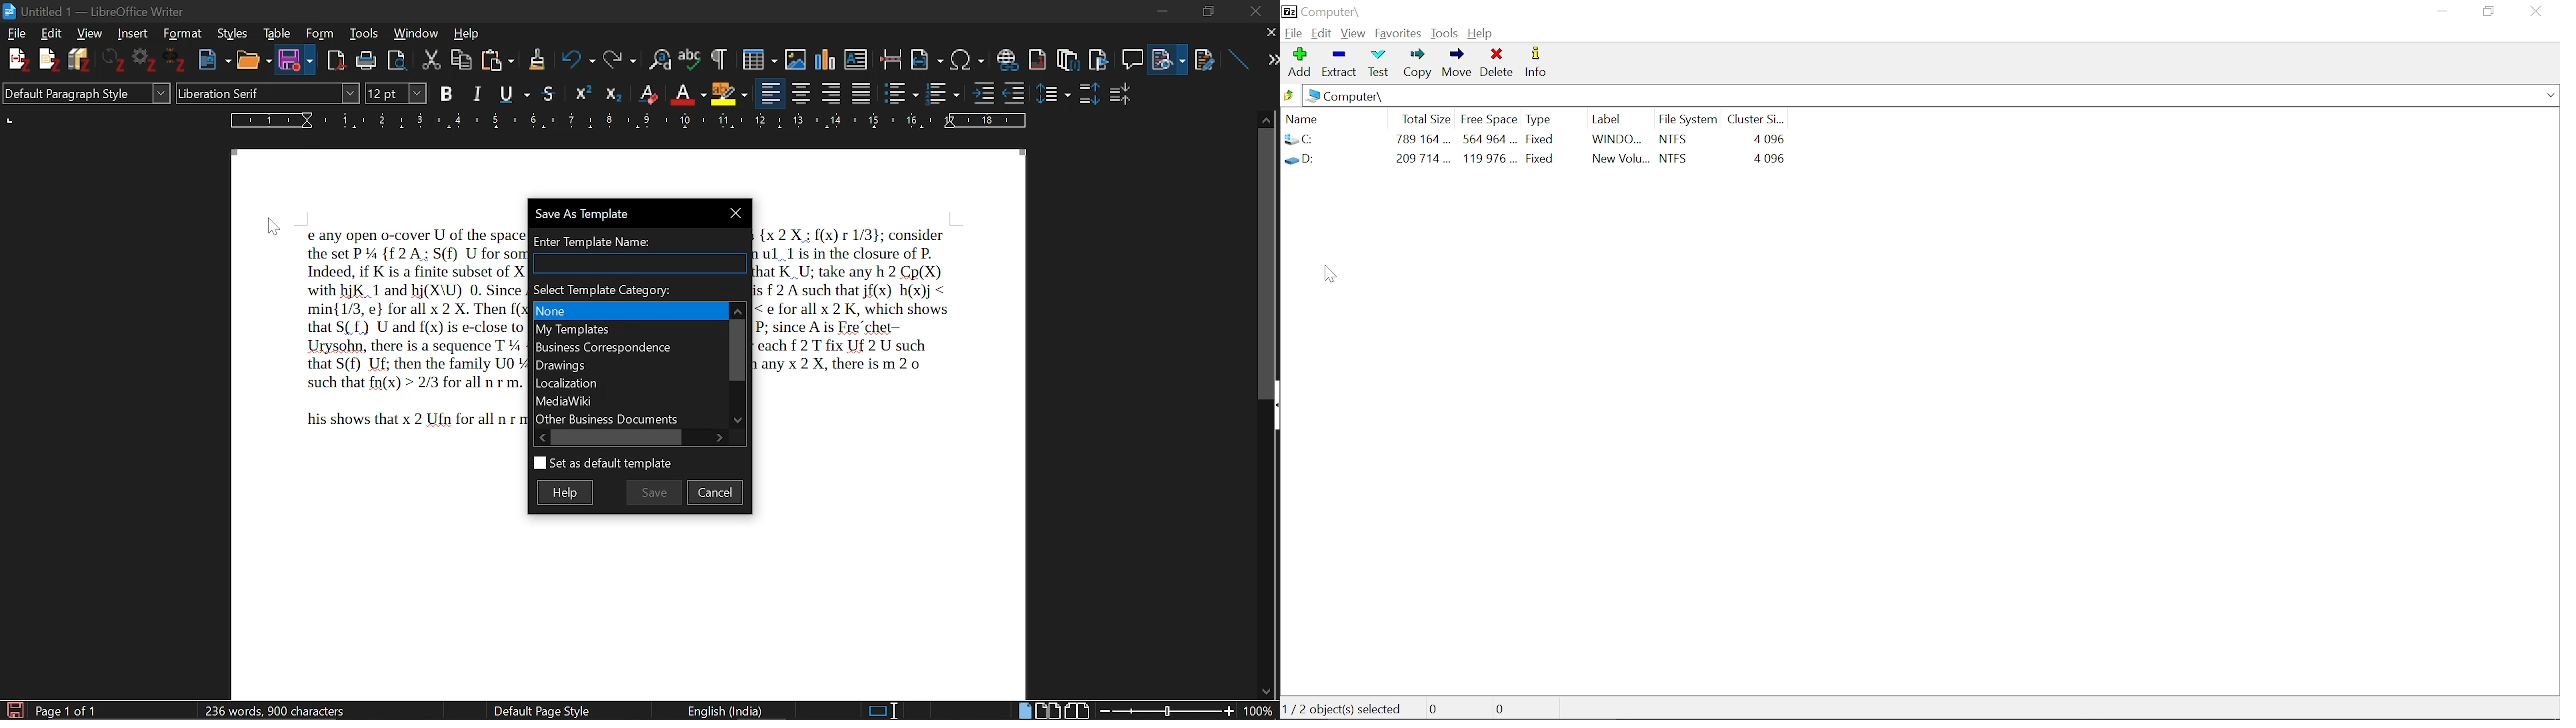  What do you see at coordinates (1077, 709) in the screenshot?
I see `Book view` at bounding box center [1077, 709].